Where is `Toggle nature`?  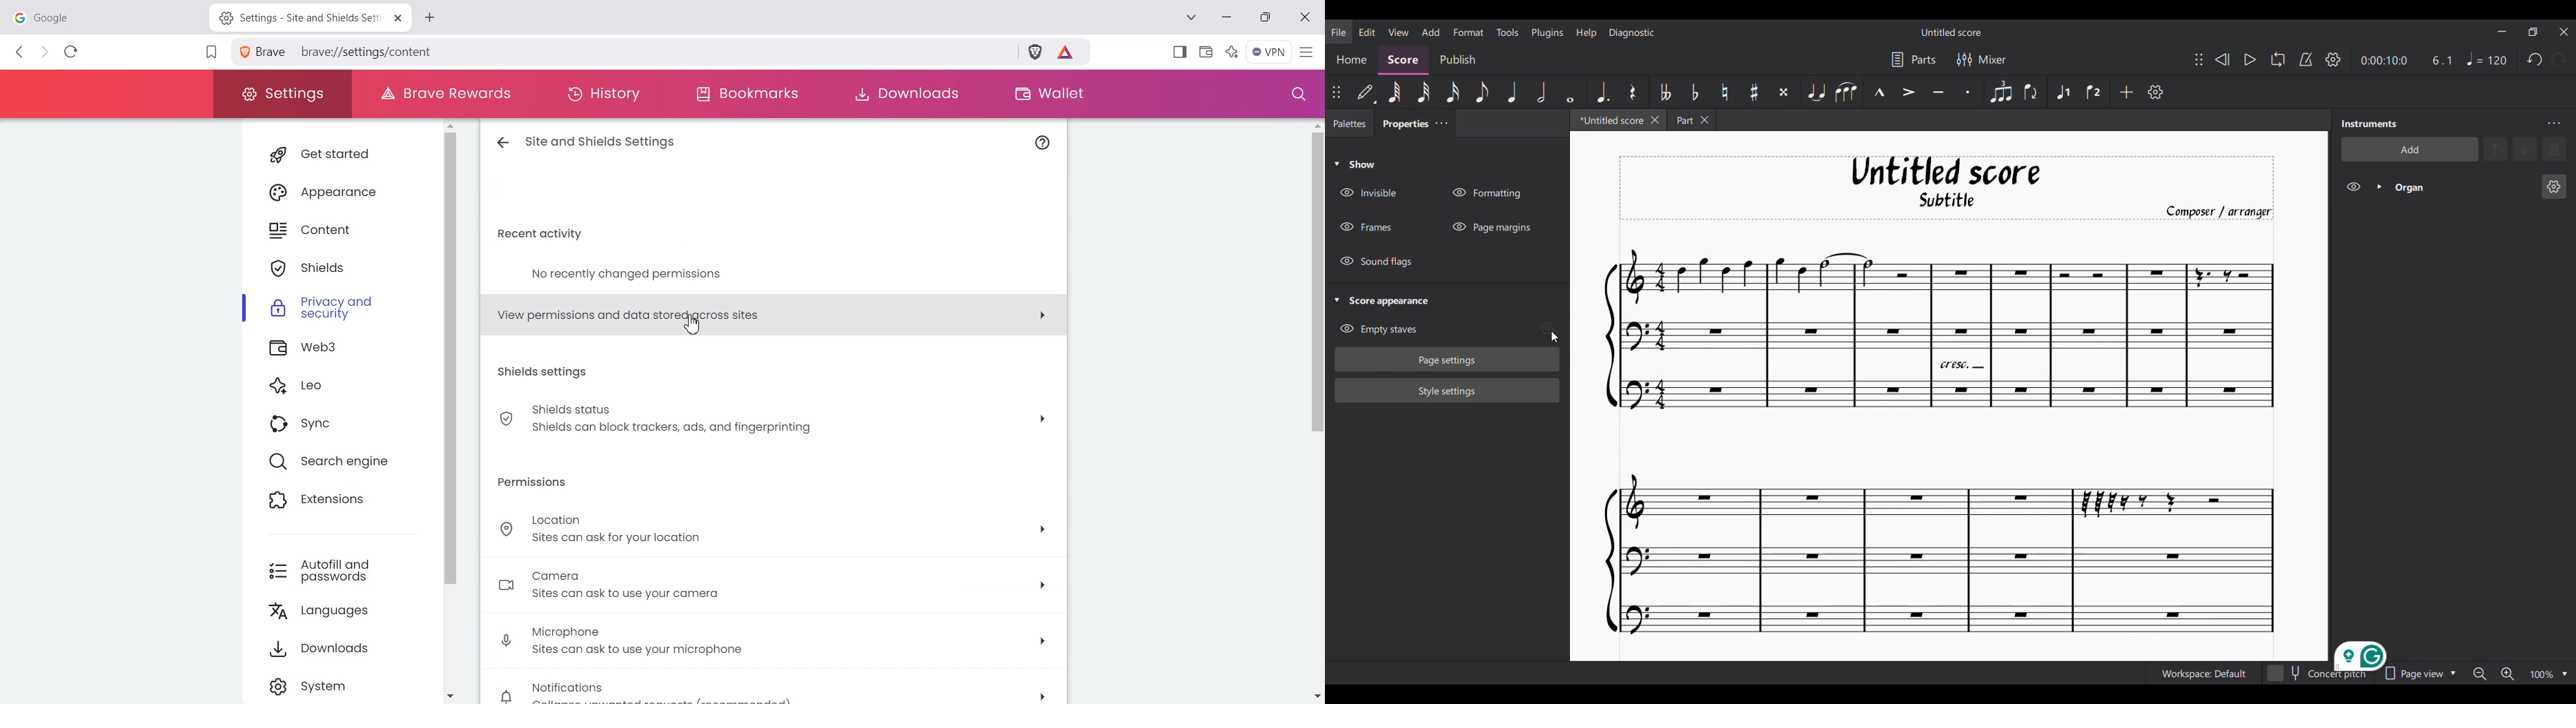 Toggle nature is located at coordinates (1724, 92).